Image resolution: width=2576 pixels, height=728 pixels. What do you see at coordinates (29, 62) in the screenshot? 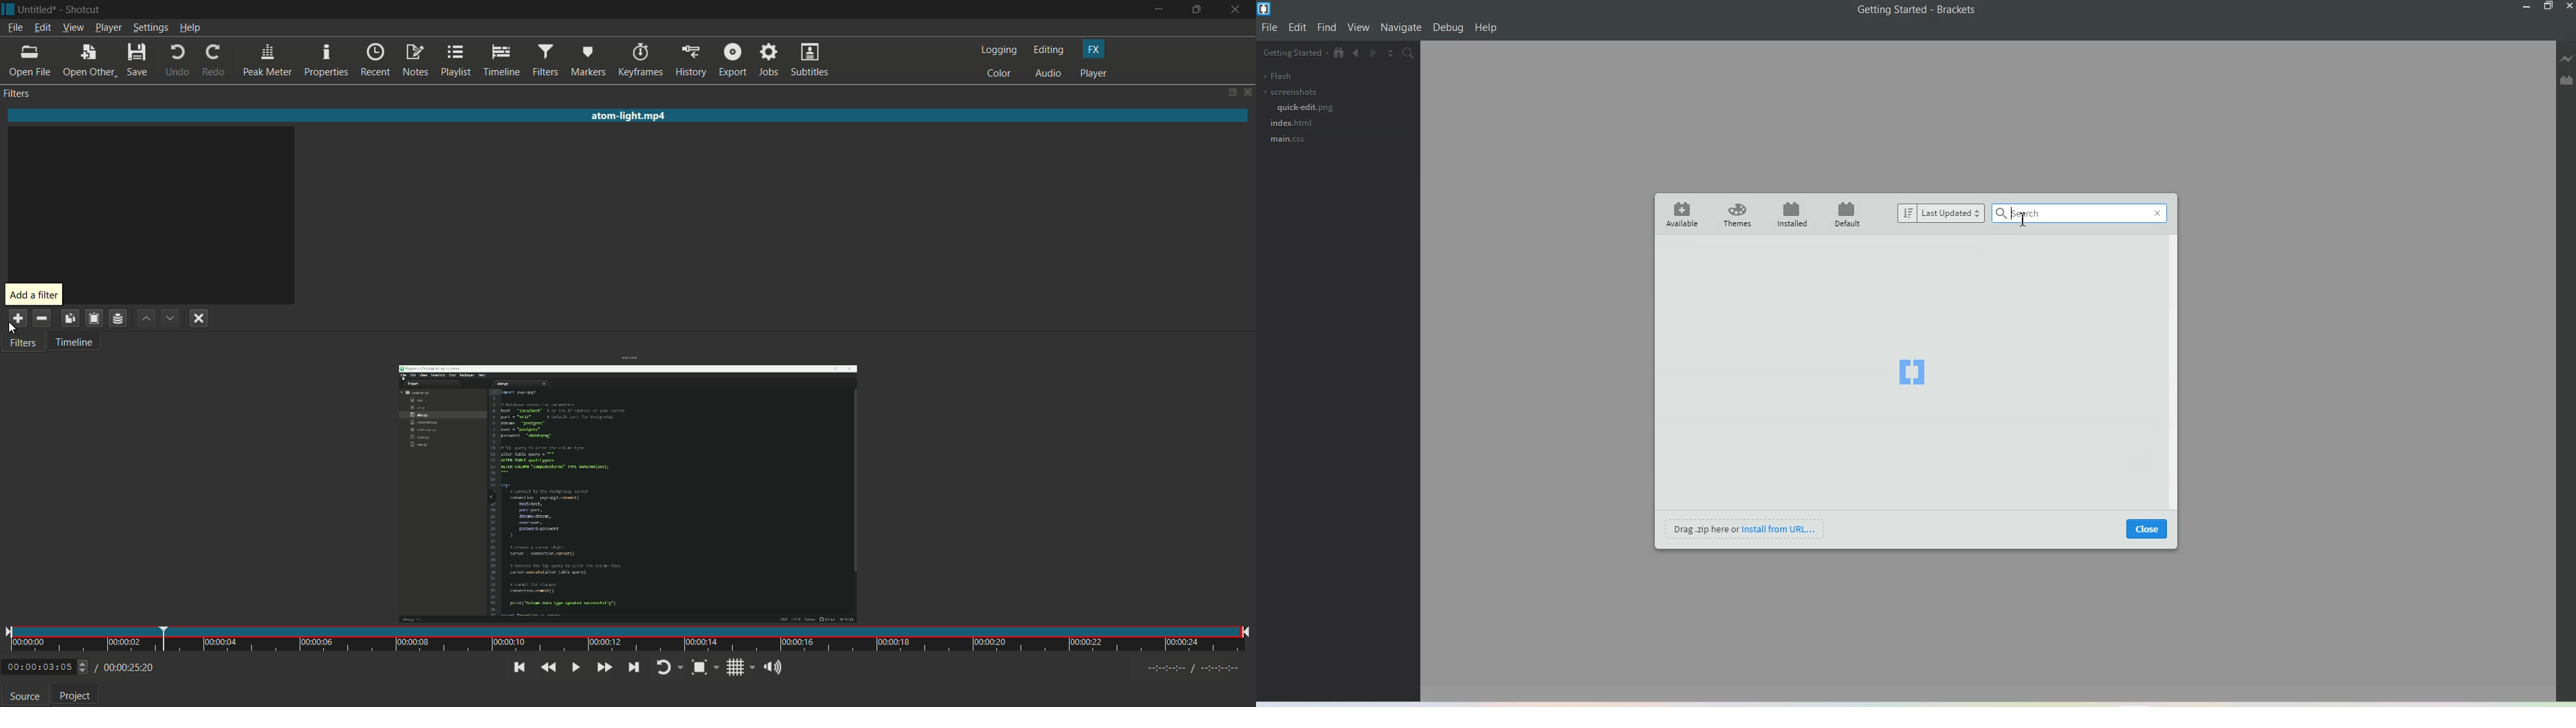
I see `open file` at bounding box center [29, 62].